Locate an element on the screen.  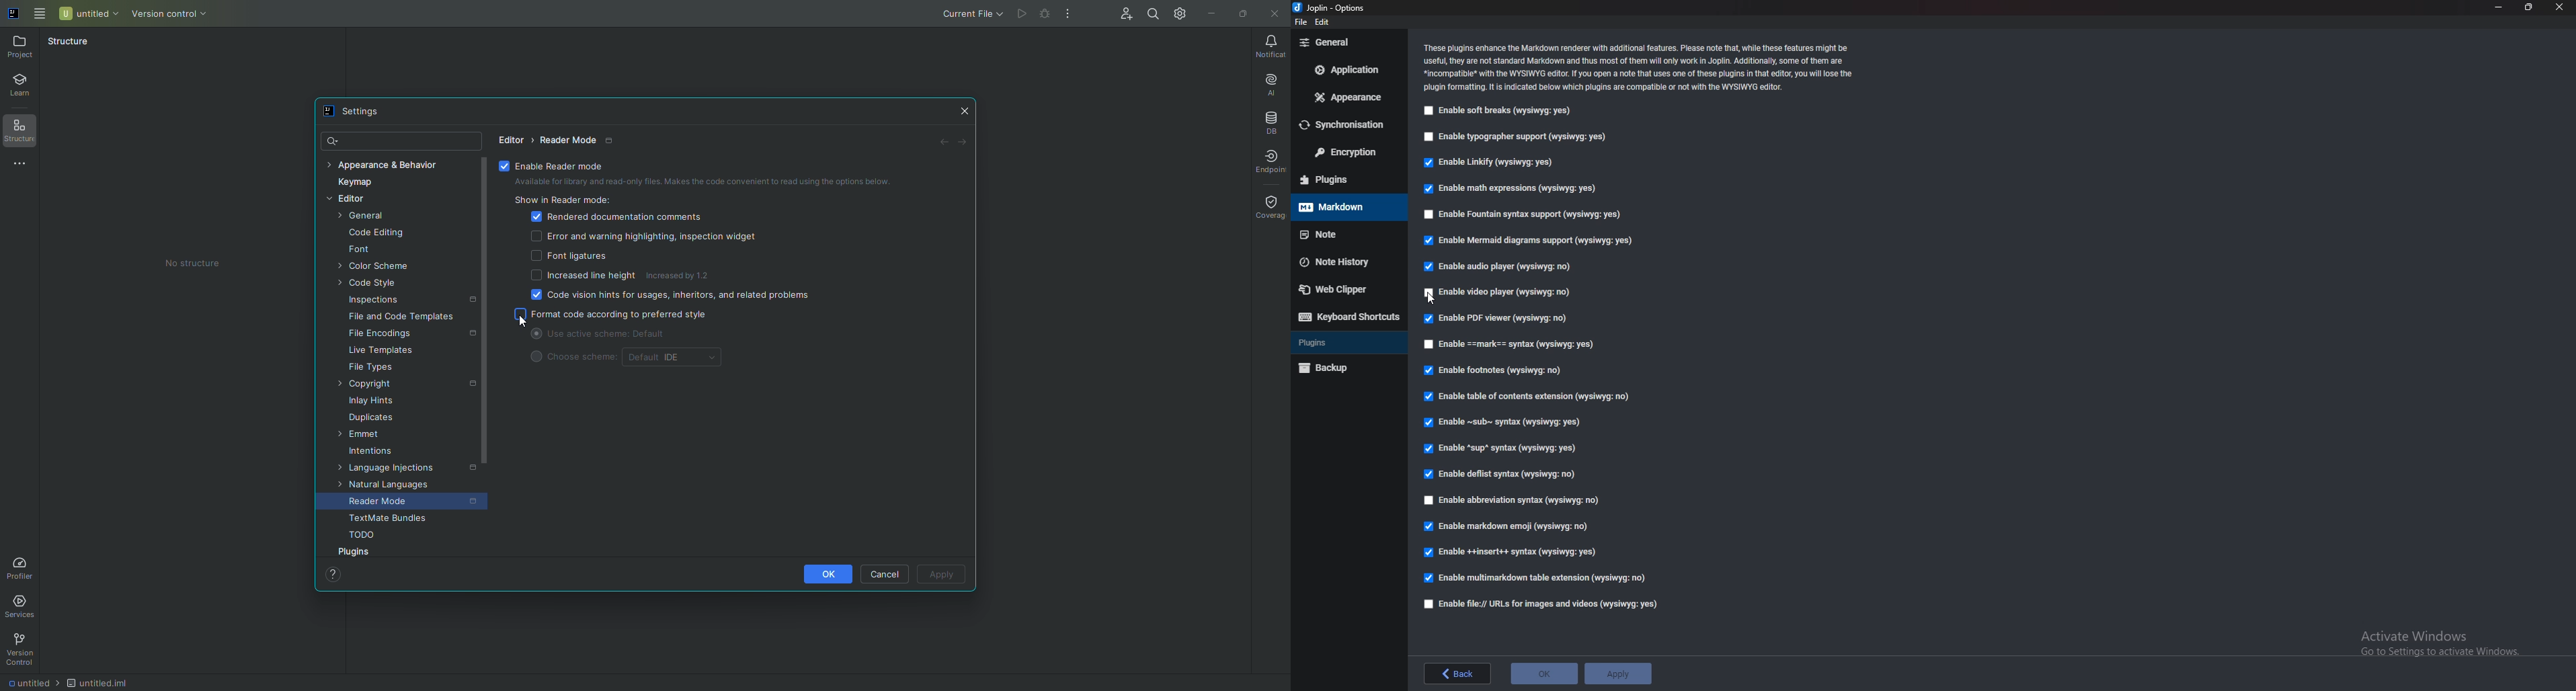
file is located at coordinates (1300, 22).